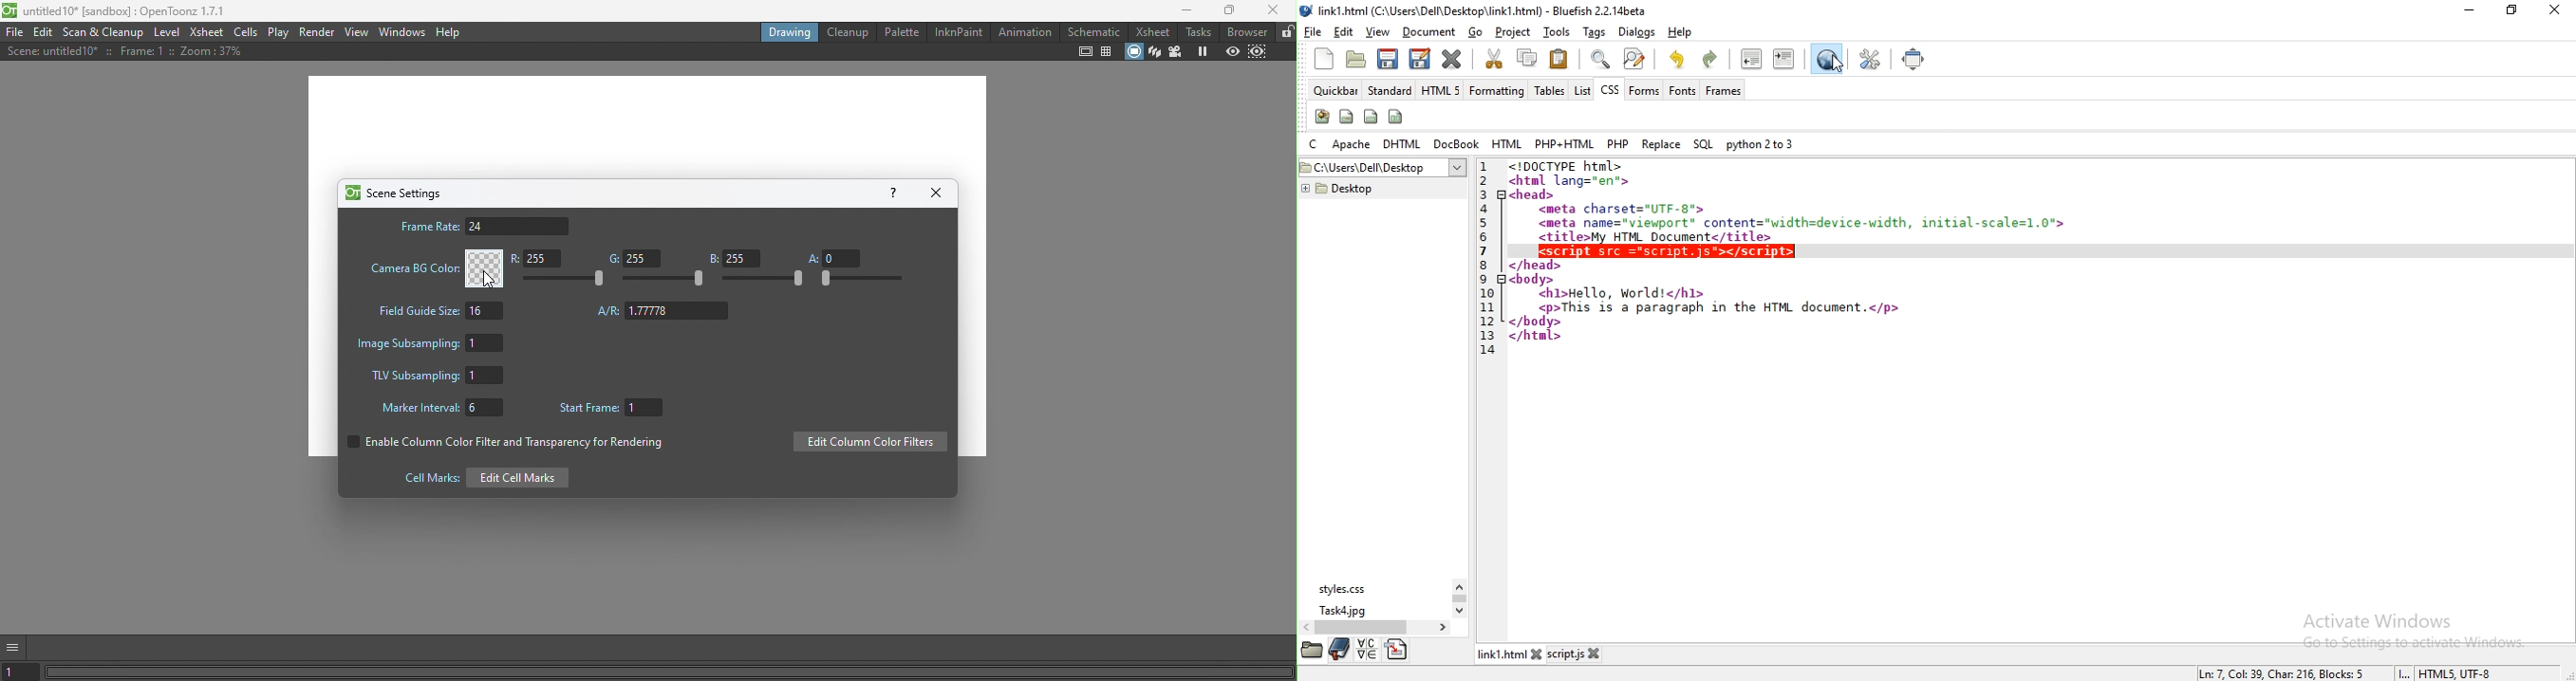 This screenshot has height=700, width=2576. Describe the element at coordinates (1527, 56) in the screenshot. I see `copy` at that location.